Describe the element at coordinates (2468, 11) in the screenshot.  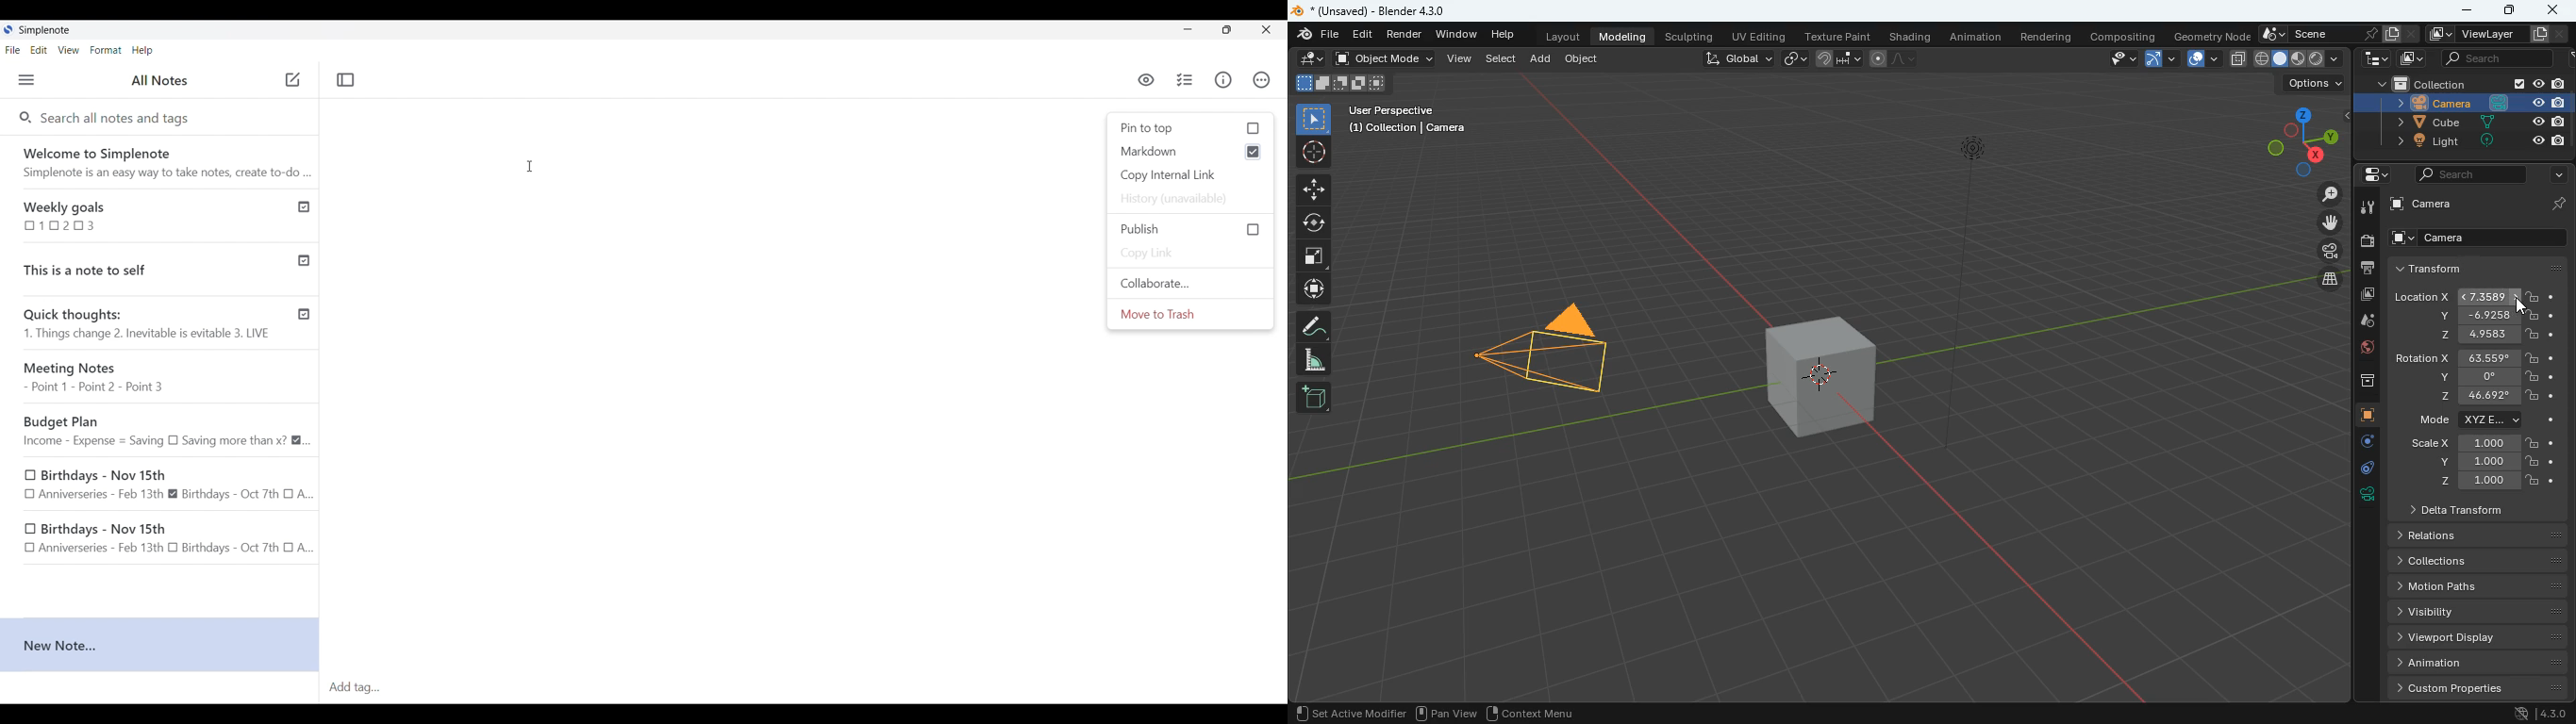
I see `minimize` at that location.